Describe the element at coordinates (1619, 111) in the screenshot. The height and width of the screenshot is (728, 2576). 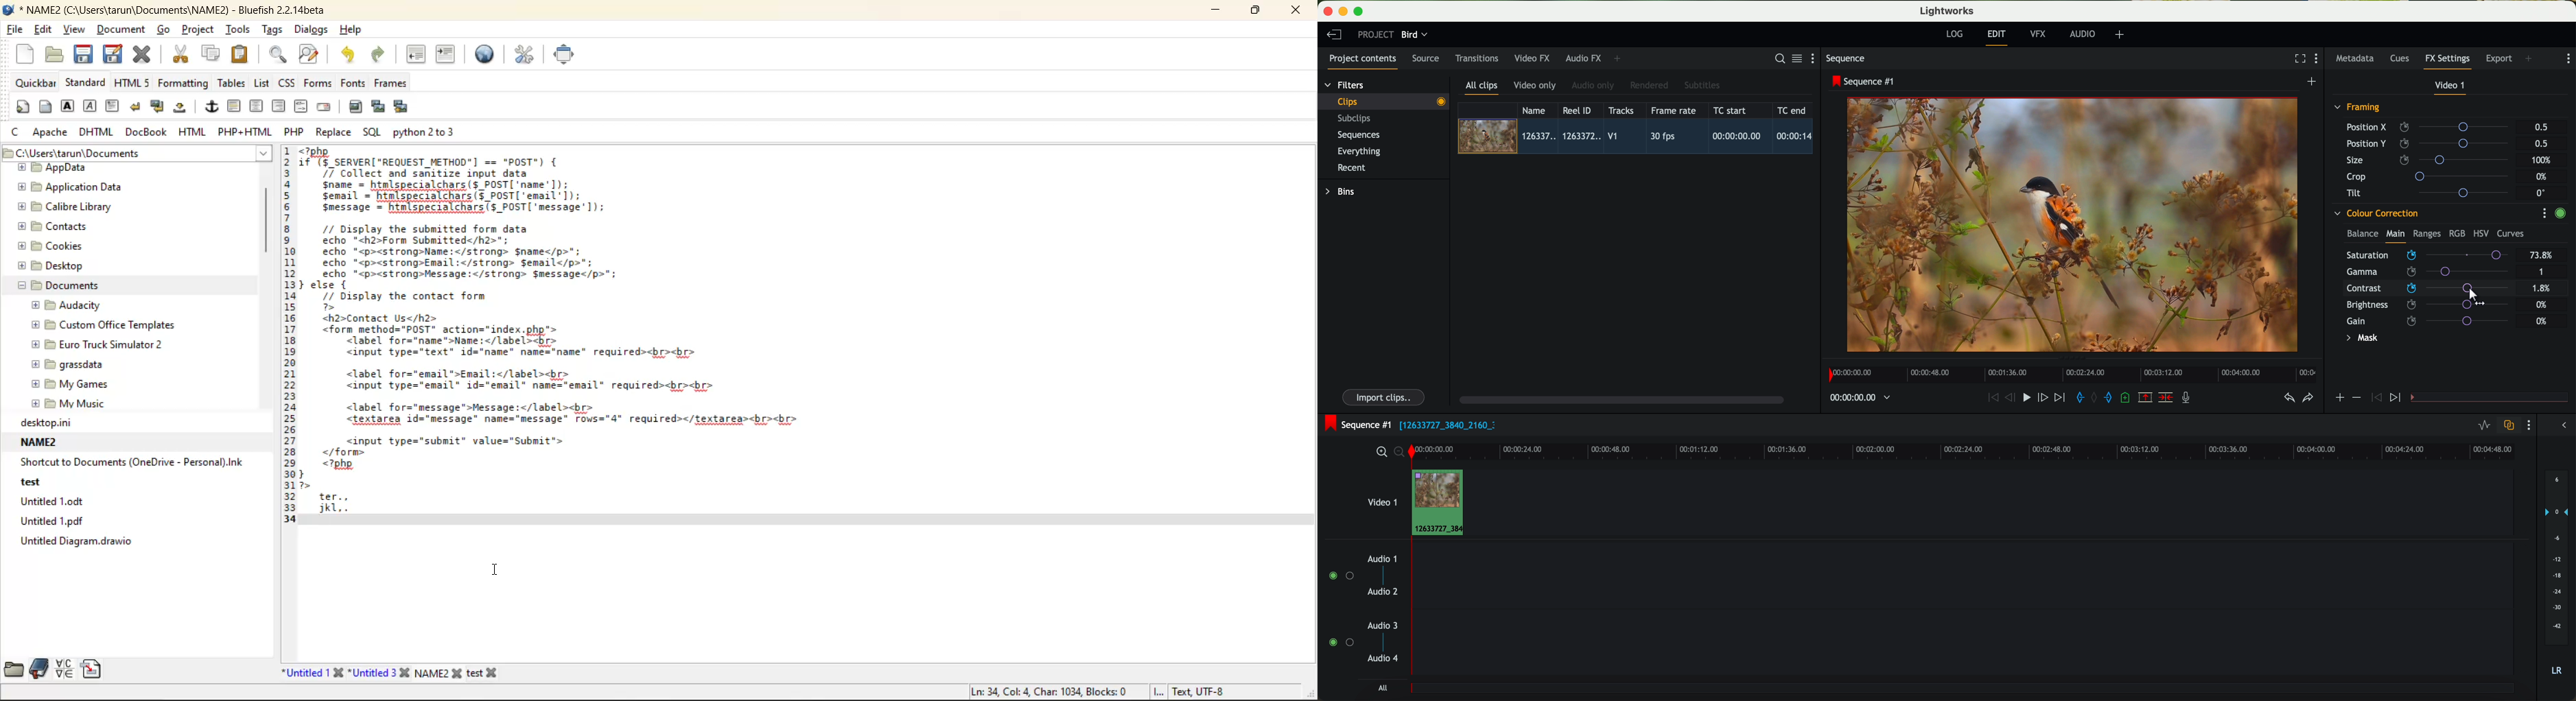
I see `tracks` at that location.